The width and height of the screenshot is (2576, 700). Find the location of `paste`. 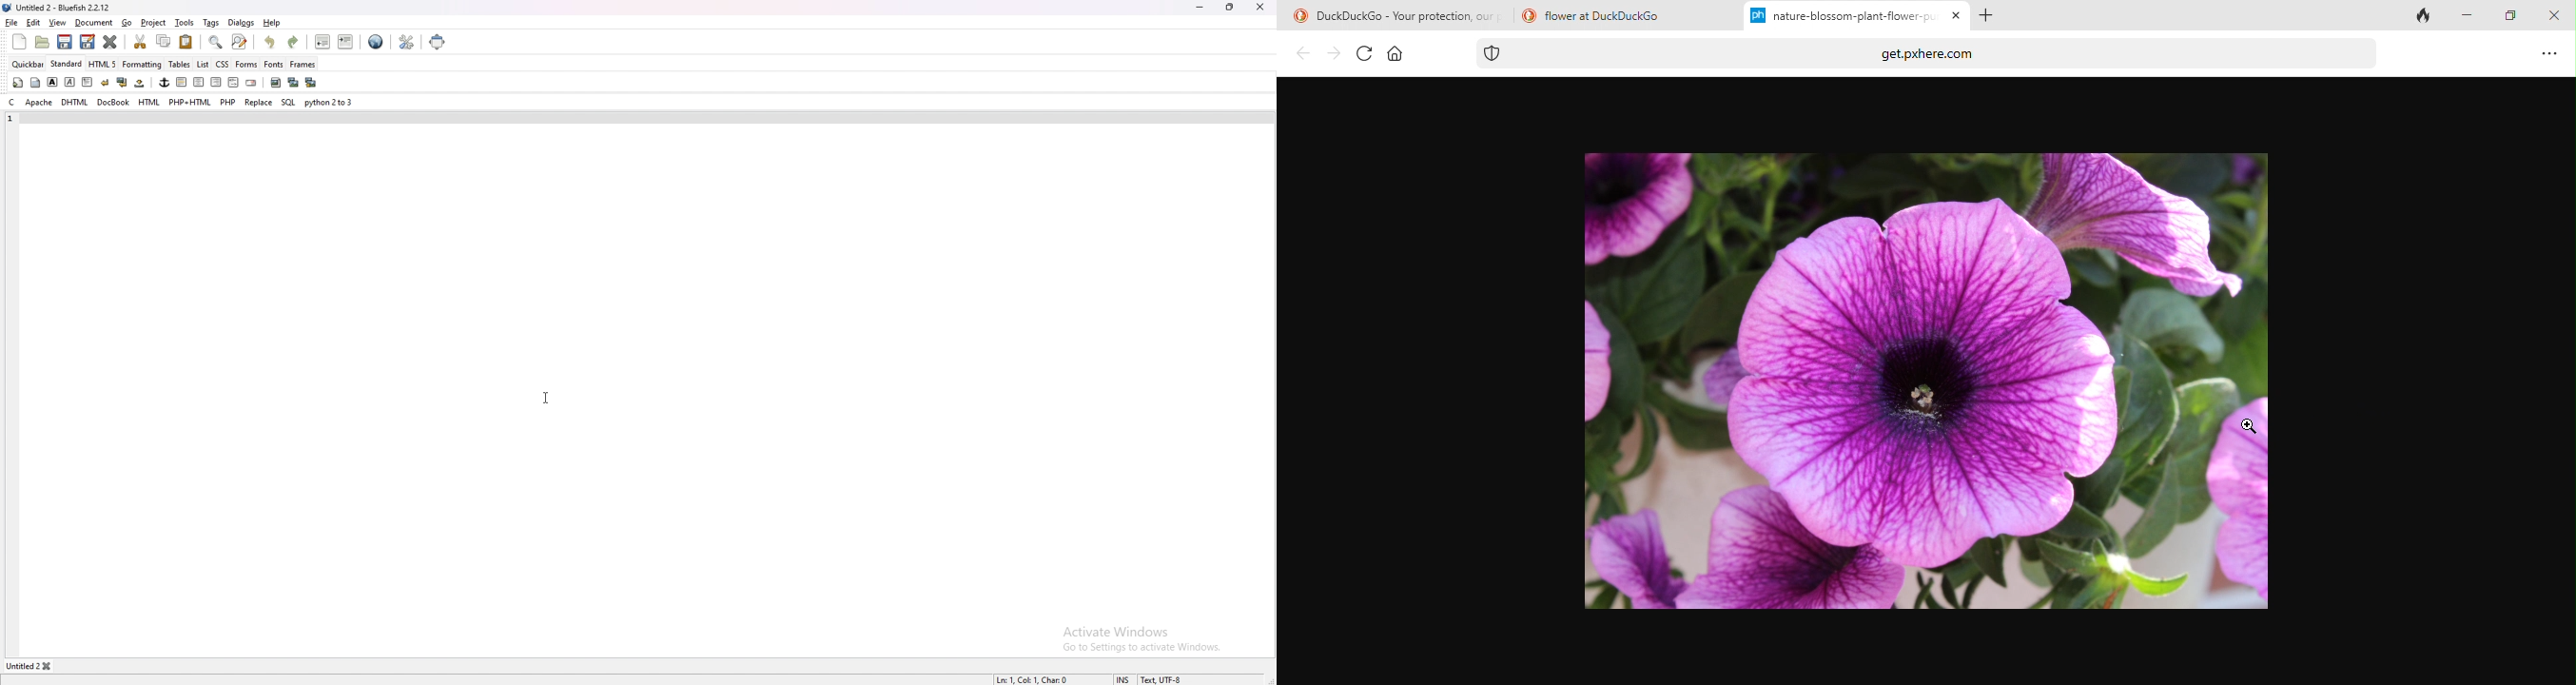

paste is located at coordinates (186, 42).